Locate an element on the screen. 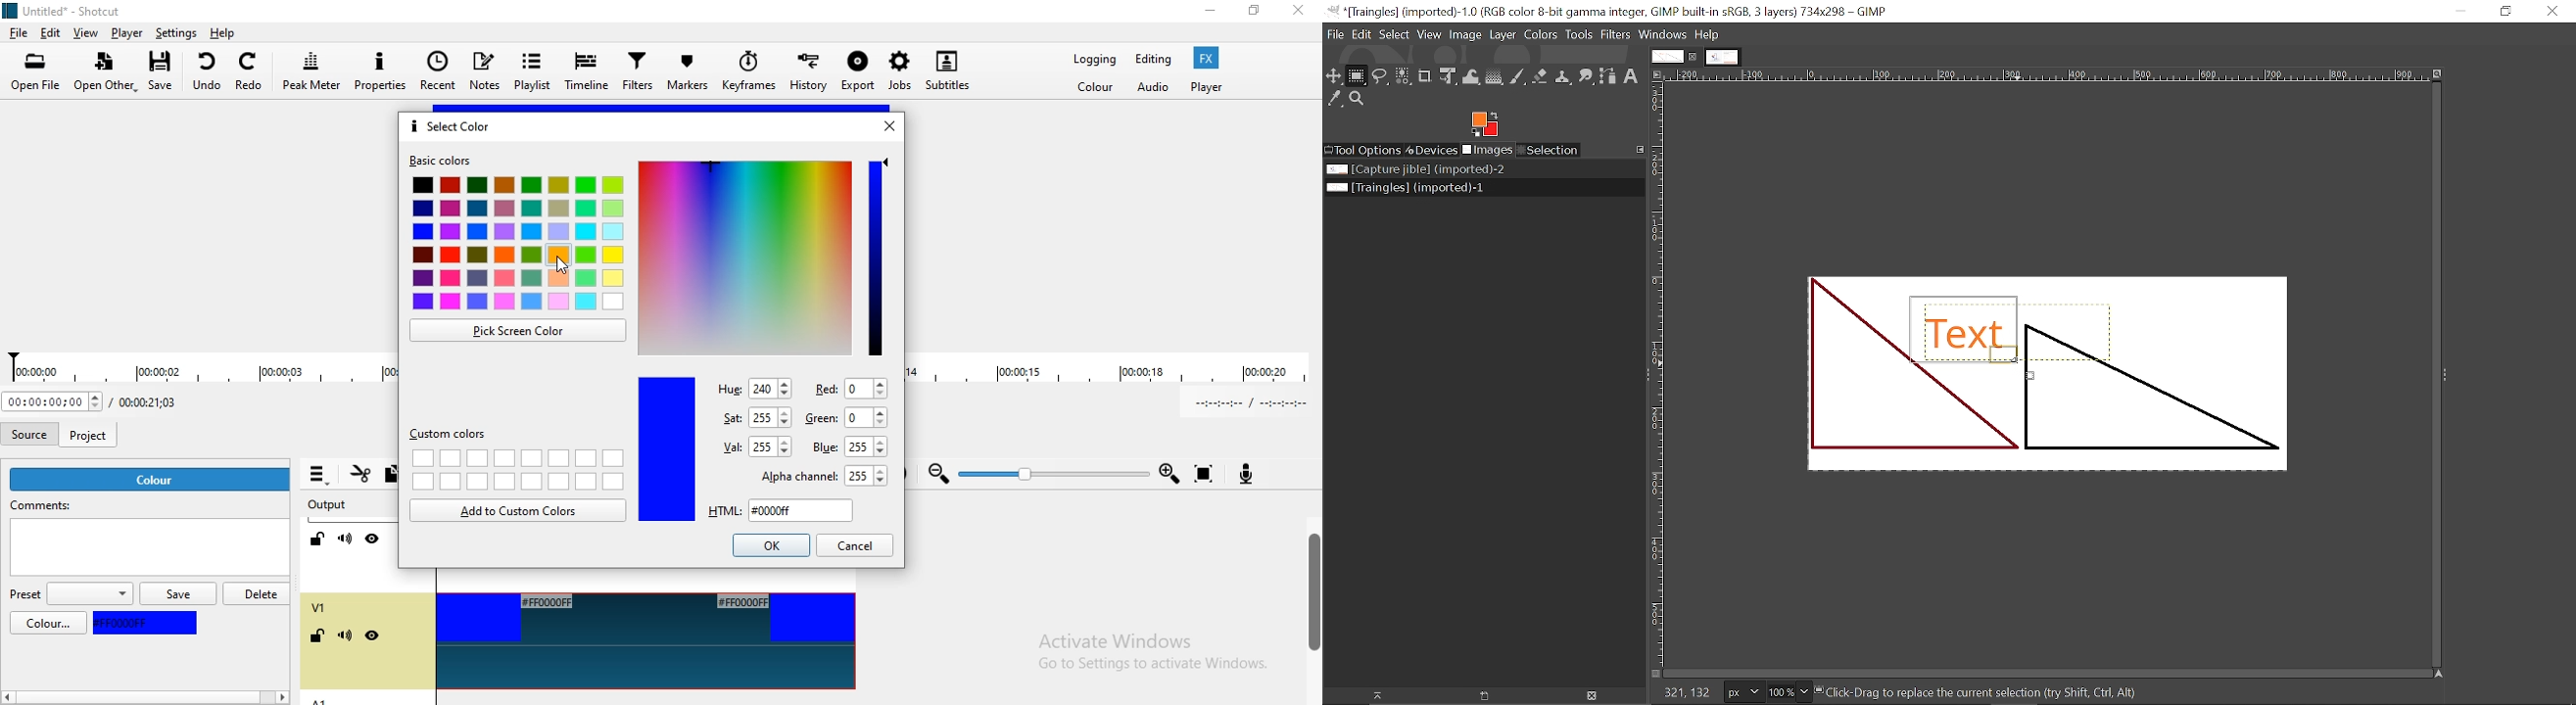  add to custom colors is located at coordinates (518, 511).